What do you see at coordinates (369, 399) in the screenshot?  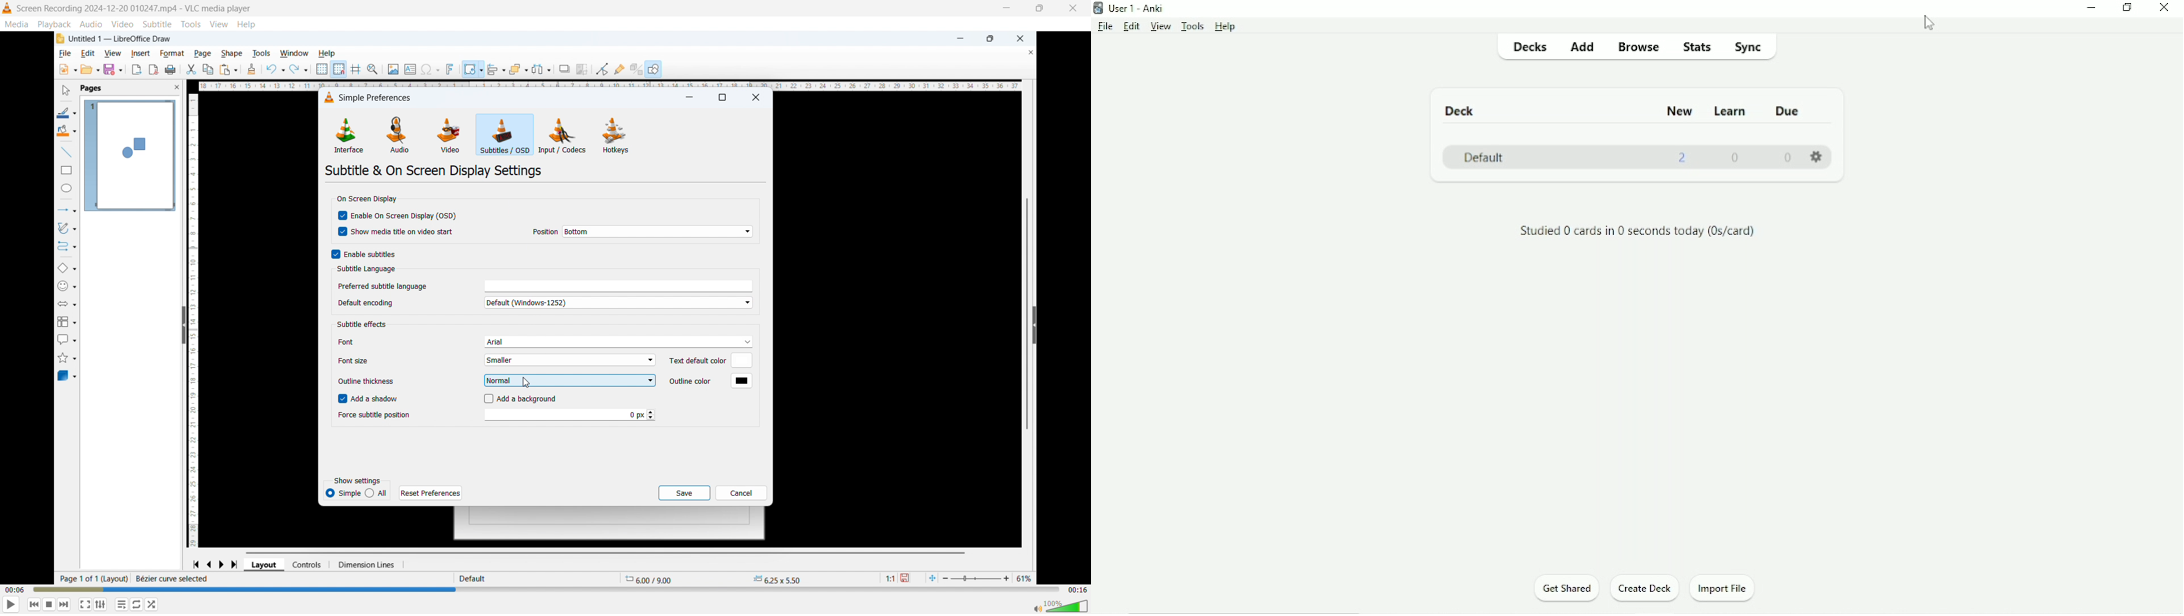 I see `Add a shadow` at bounding box center [369, 399].